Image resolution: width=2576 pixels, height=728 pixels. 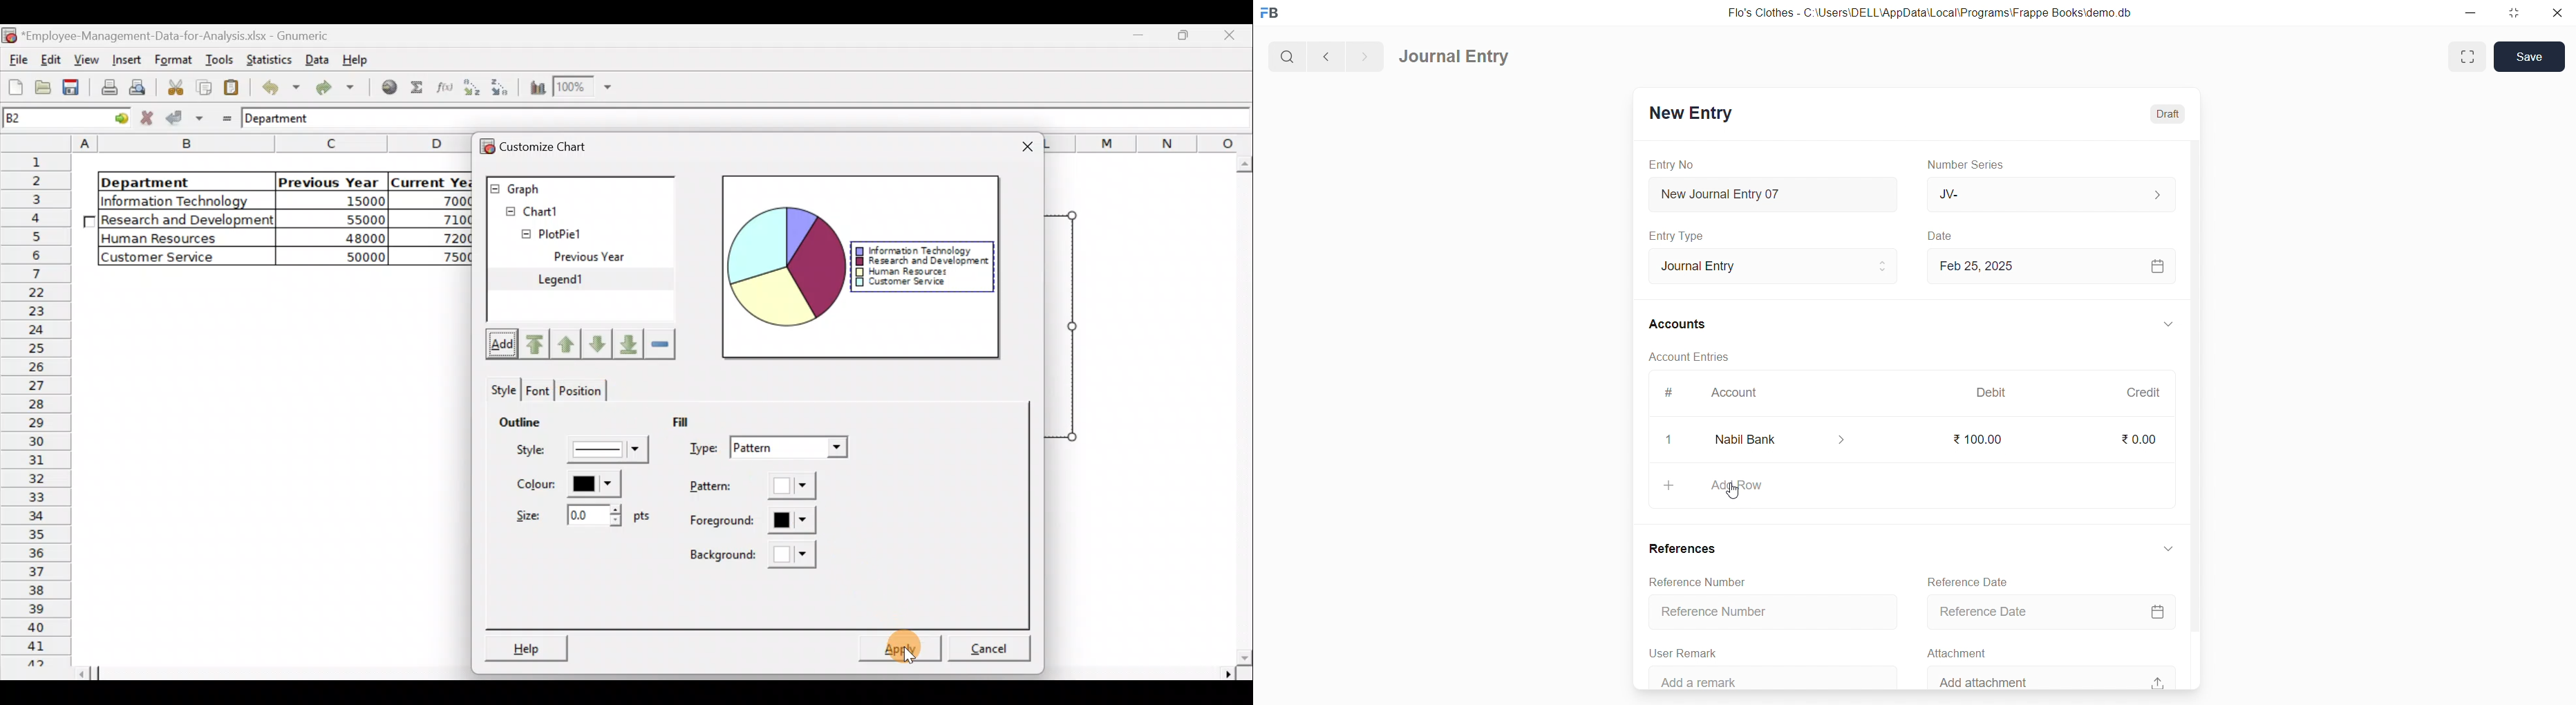 What do you see at coordinates (39, 409) in the screenshot?
I see `Rows` at bounding box center [39, 409].